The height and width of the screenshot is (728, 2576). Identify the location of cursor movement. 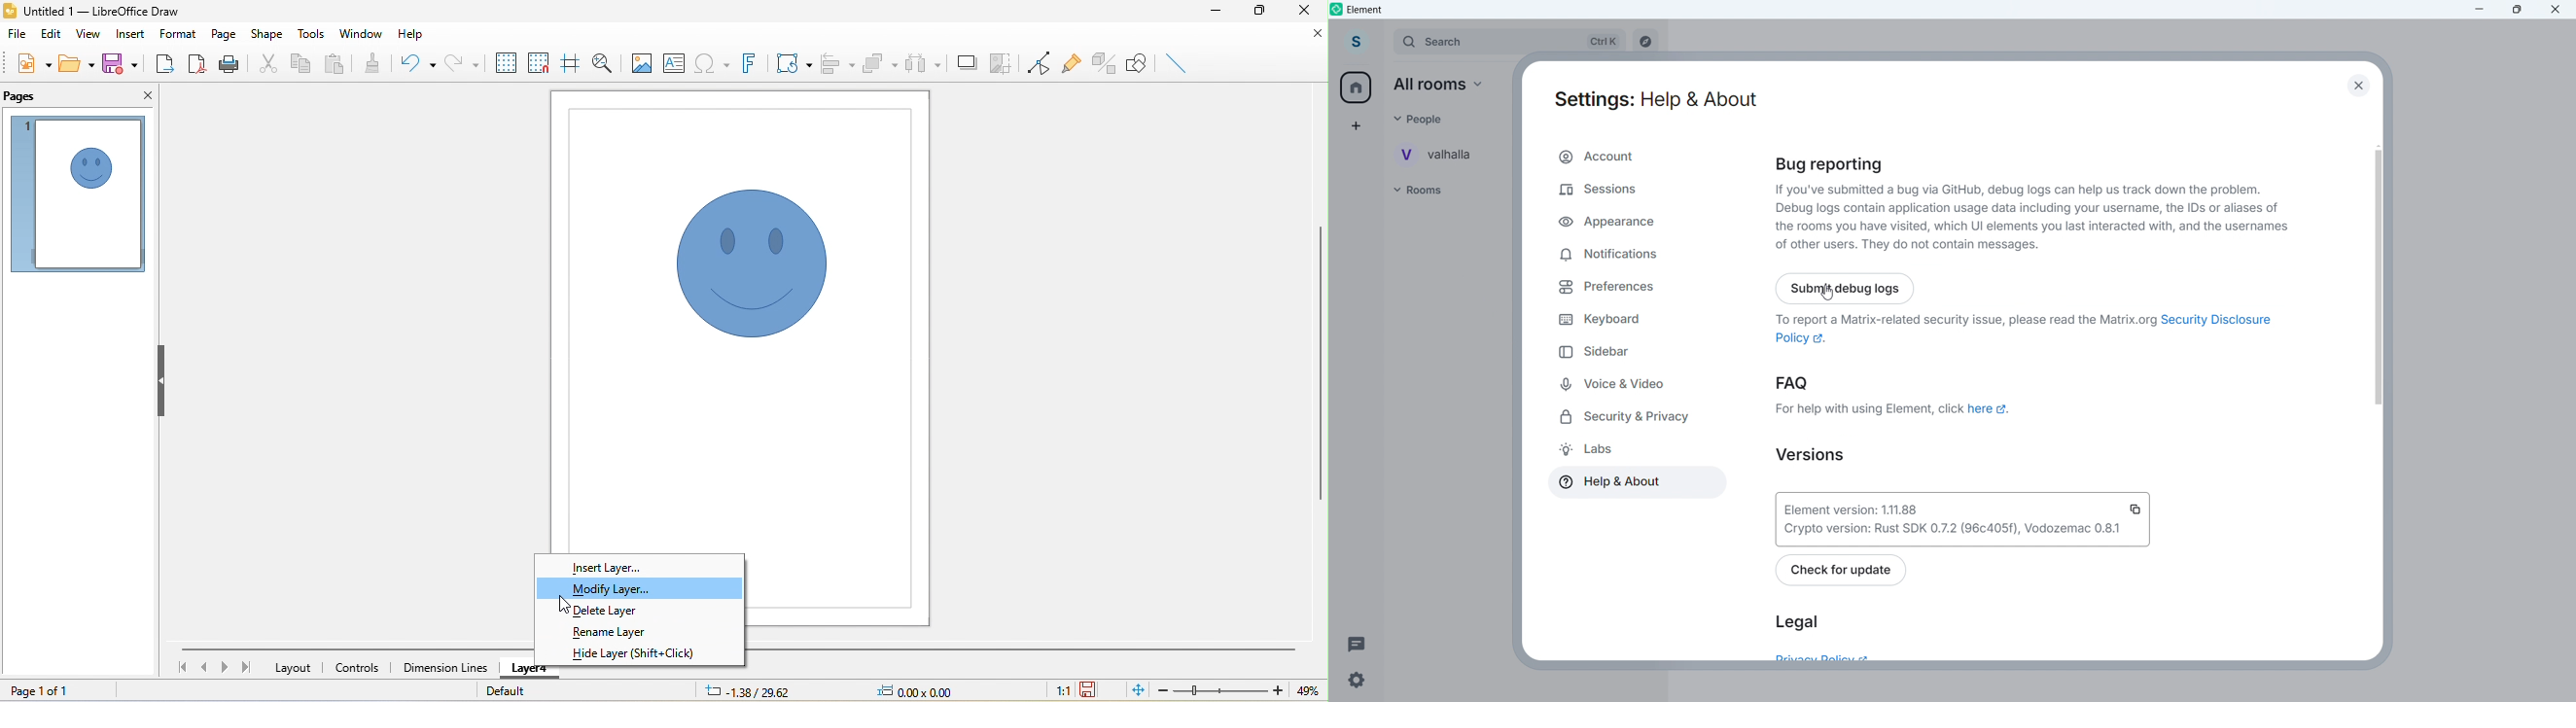
(568, 605).